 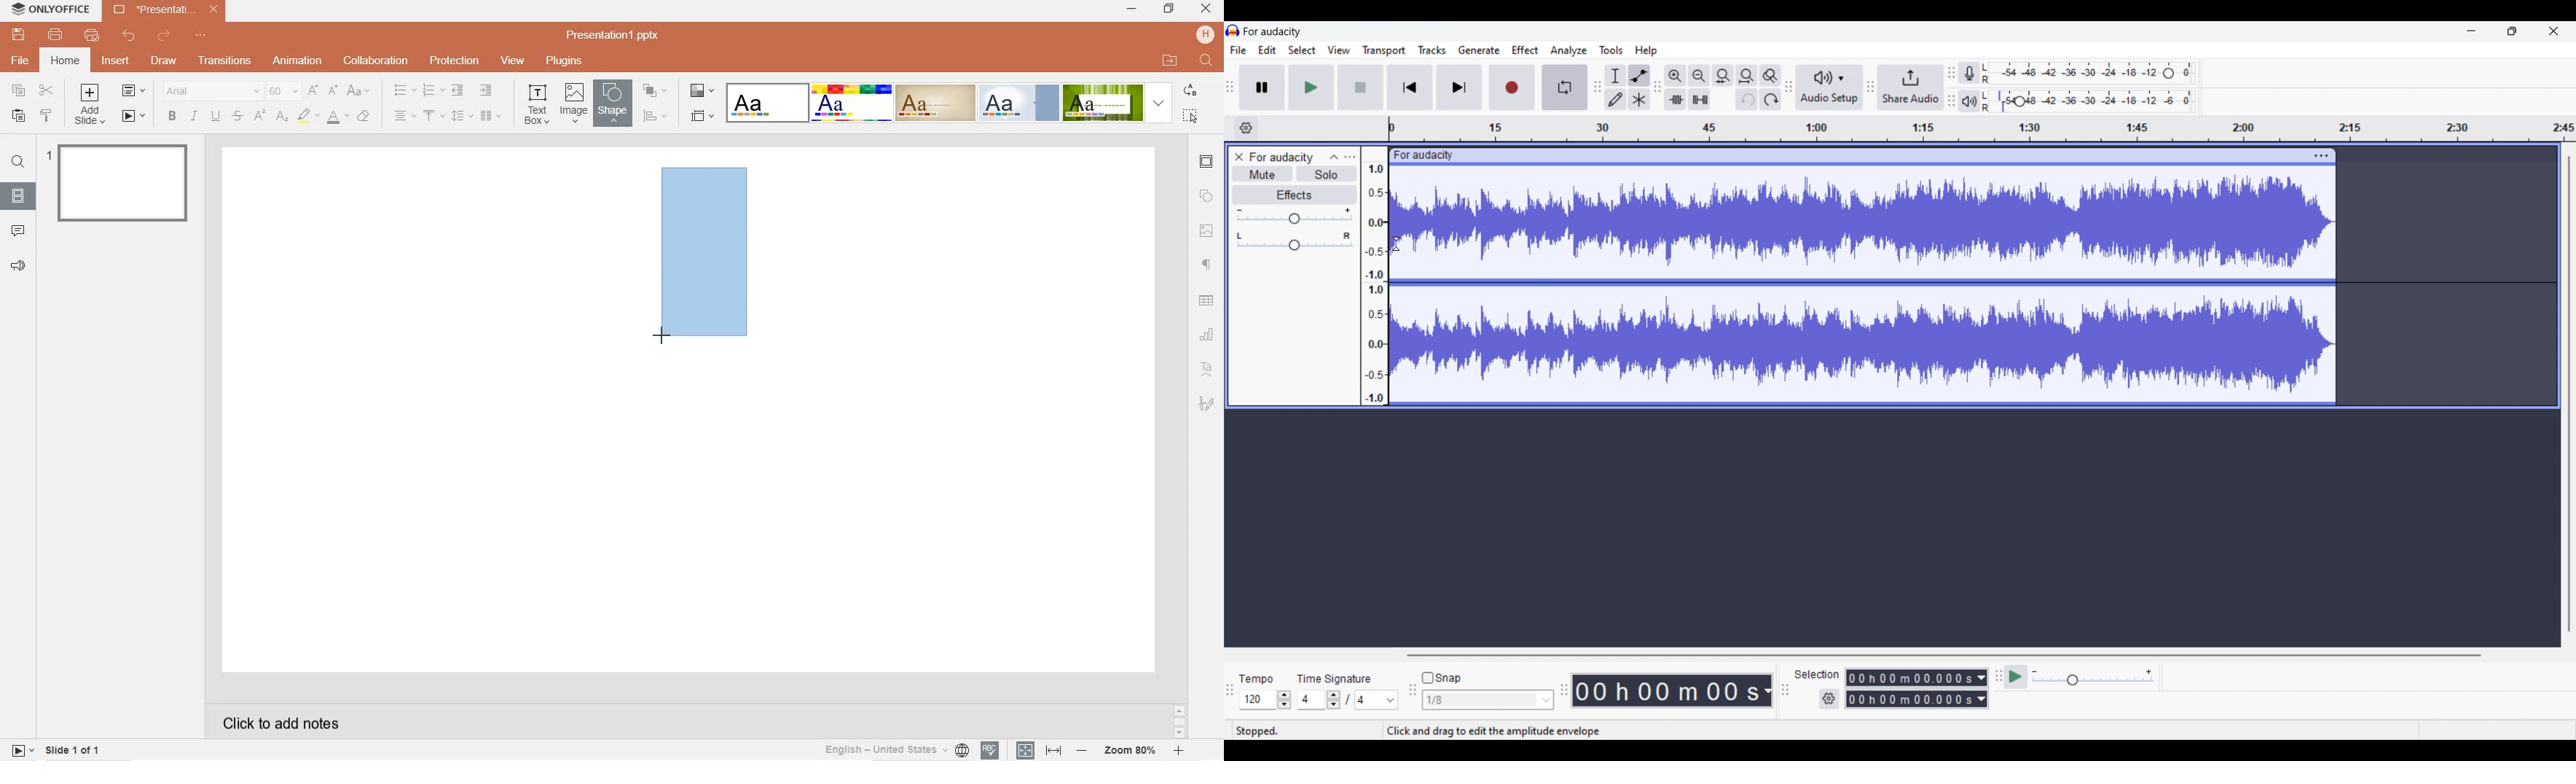 What do you see at coordinates (1771, 99) in the screenshot?
I see `Redo` at bounding box center [1771, 99].